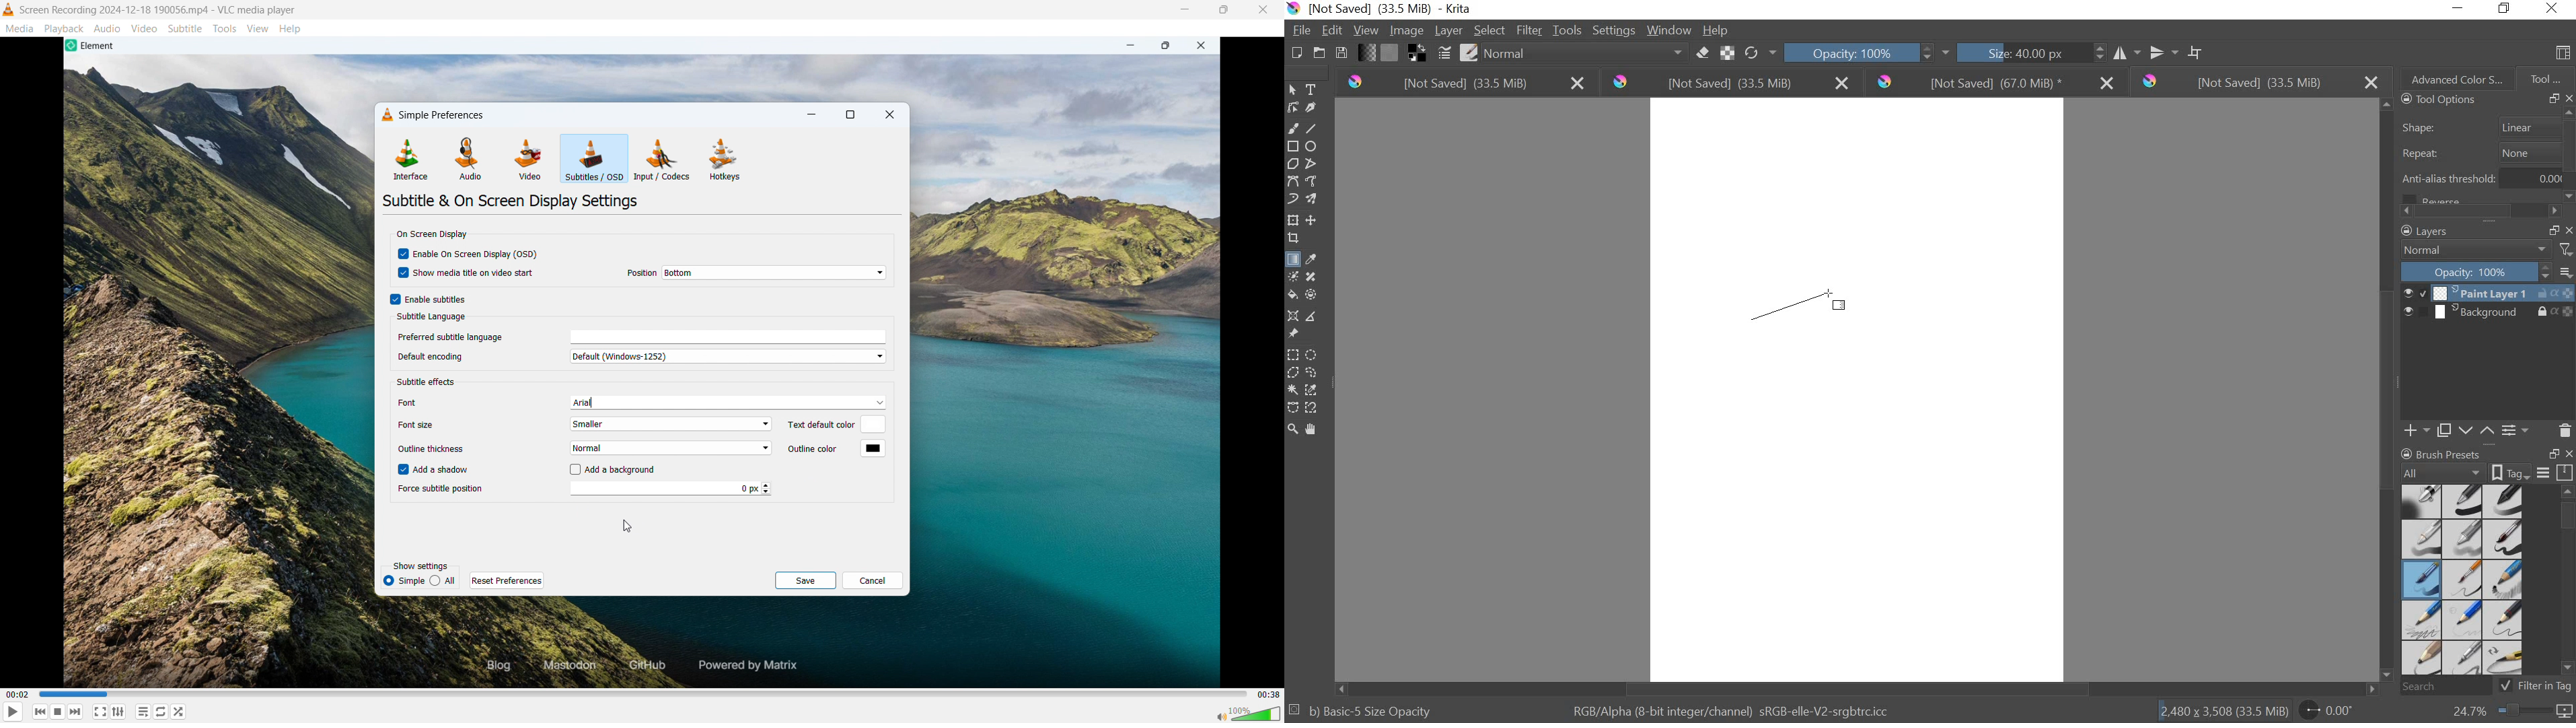 This screenshot has width=2576, height=728. I want to click on circular selection, so click(1315, 353).